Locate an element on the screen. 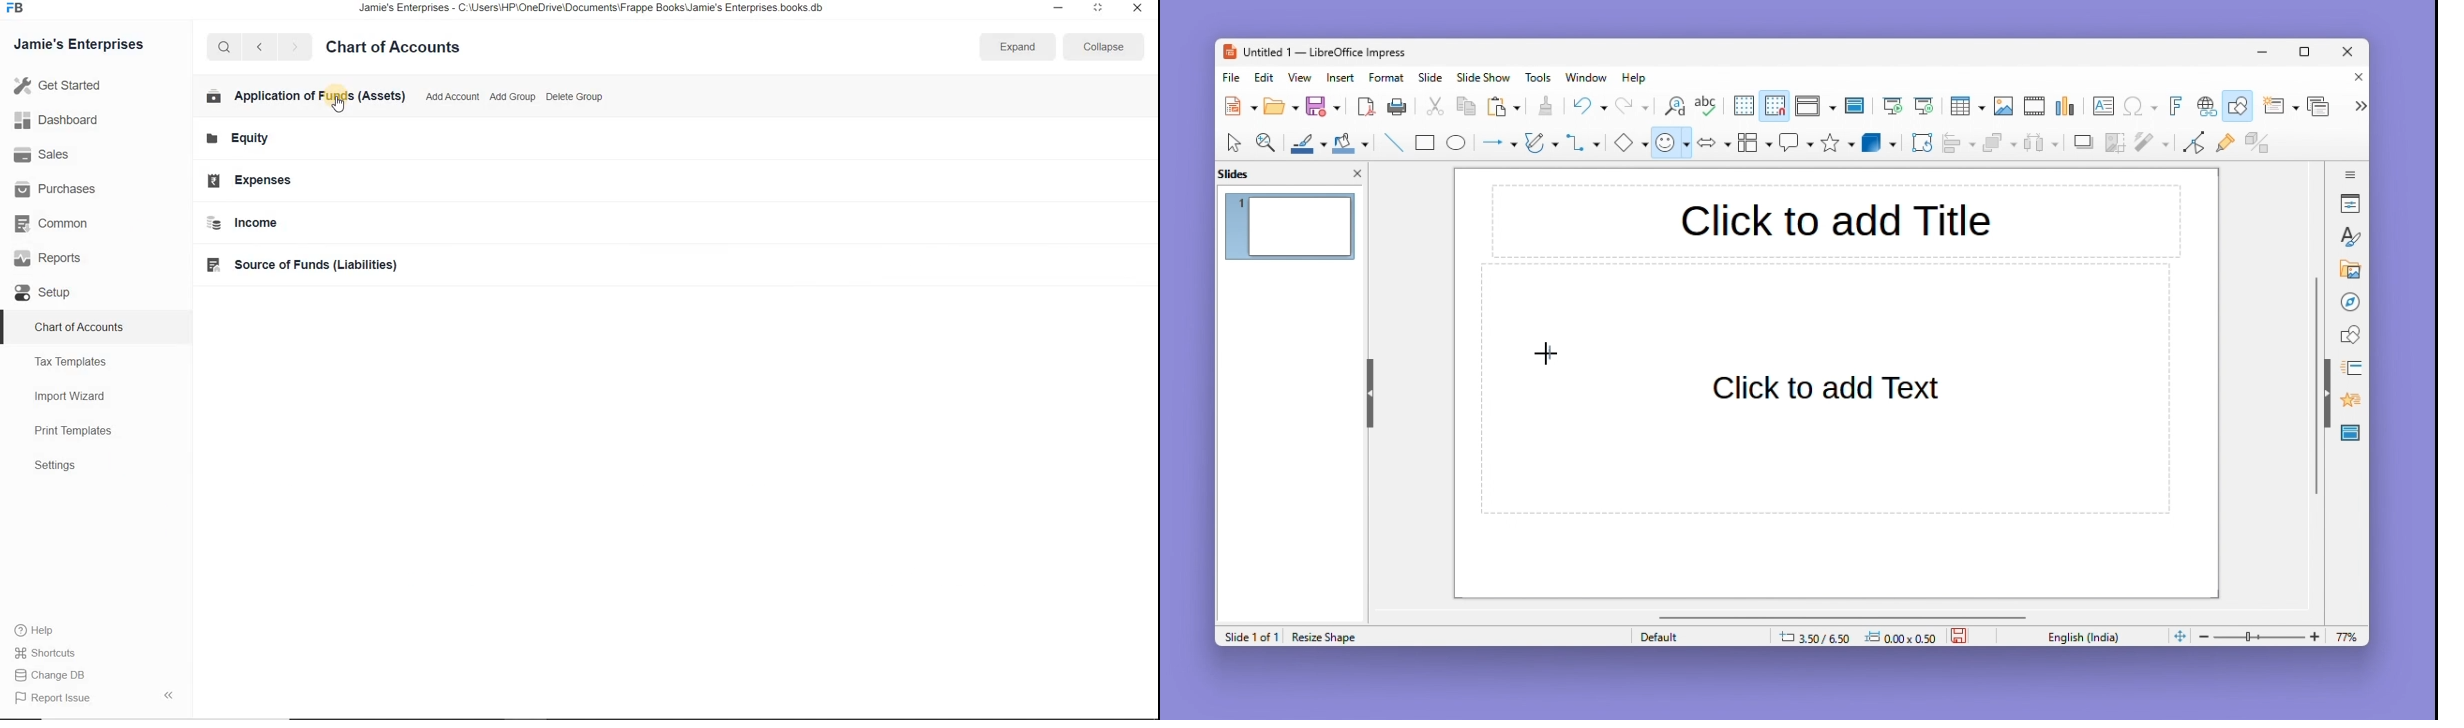  Slide one of one is located at coordinates (1249, 637).